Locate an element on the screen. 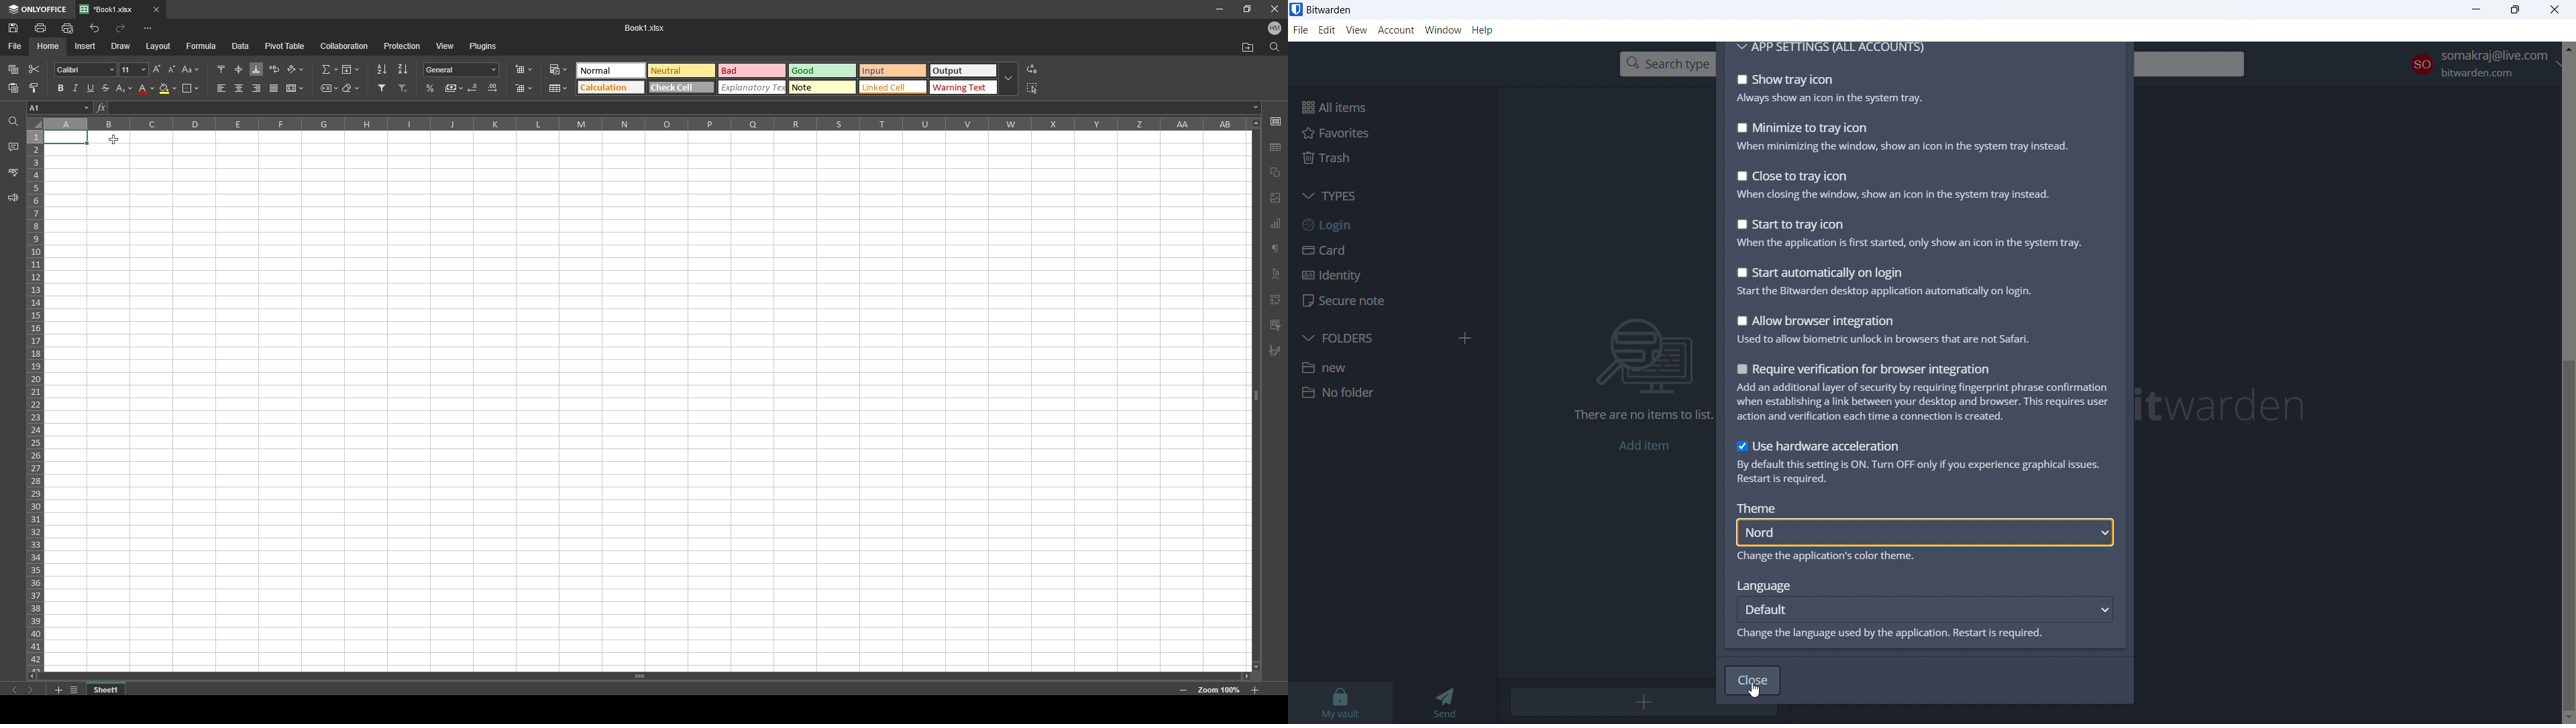 The image size is (2576, 728). zoom out is located at coordinates (1183, 690).